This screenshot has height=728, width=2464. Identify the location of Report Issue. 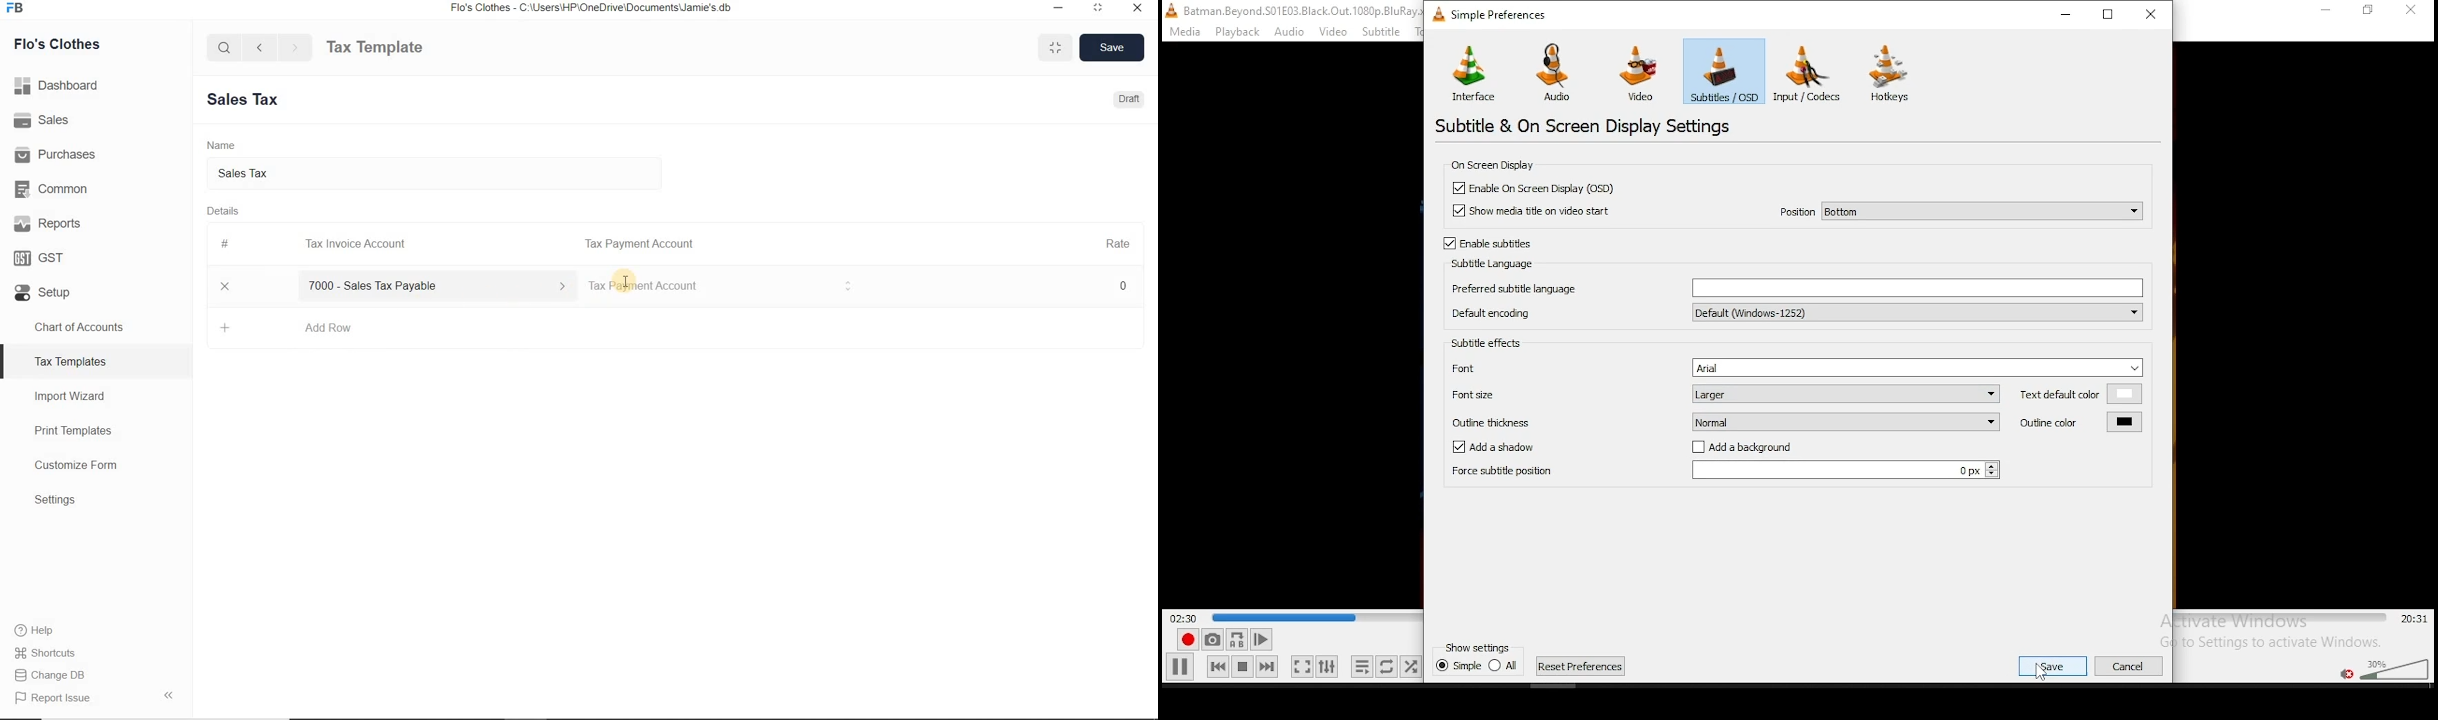
(96, 697).